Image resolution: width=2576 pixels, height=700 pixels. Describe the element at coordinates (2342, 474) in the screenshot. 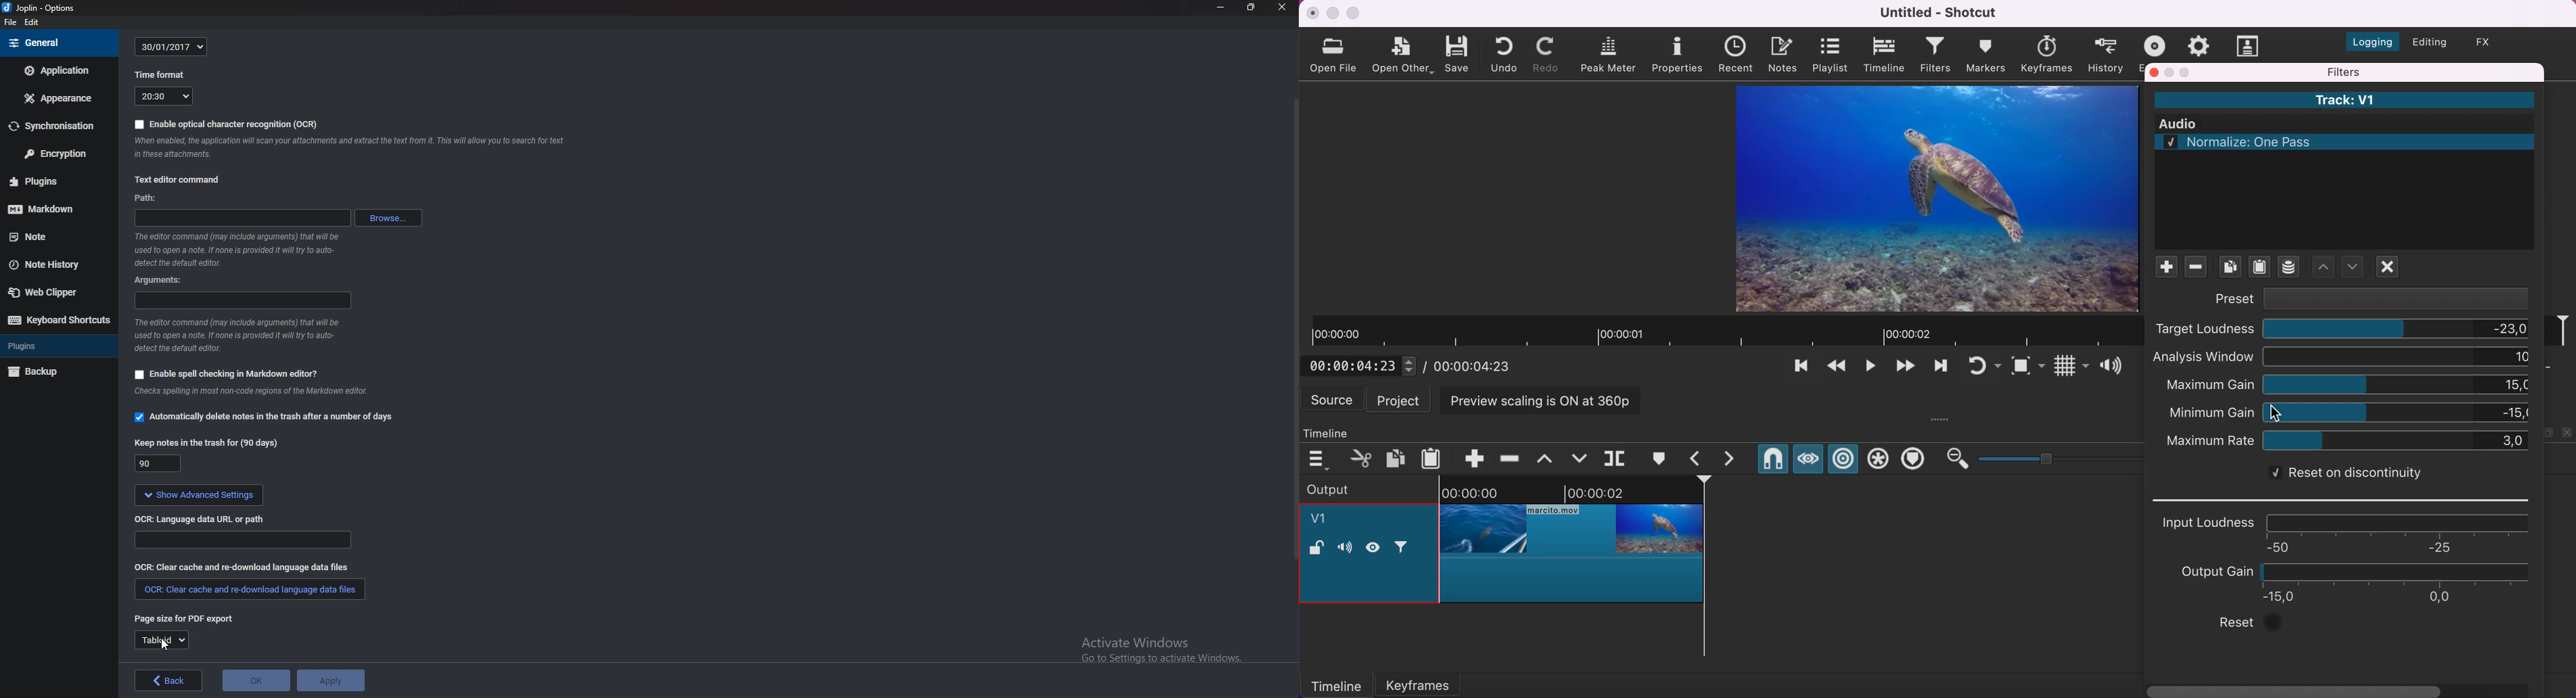

I see `reset on discontinuity` at that location.